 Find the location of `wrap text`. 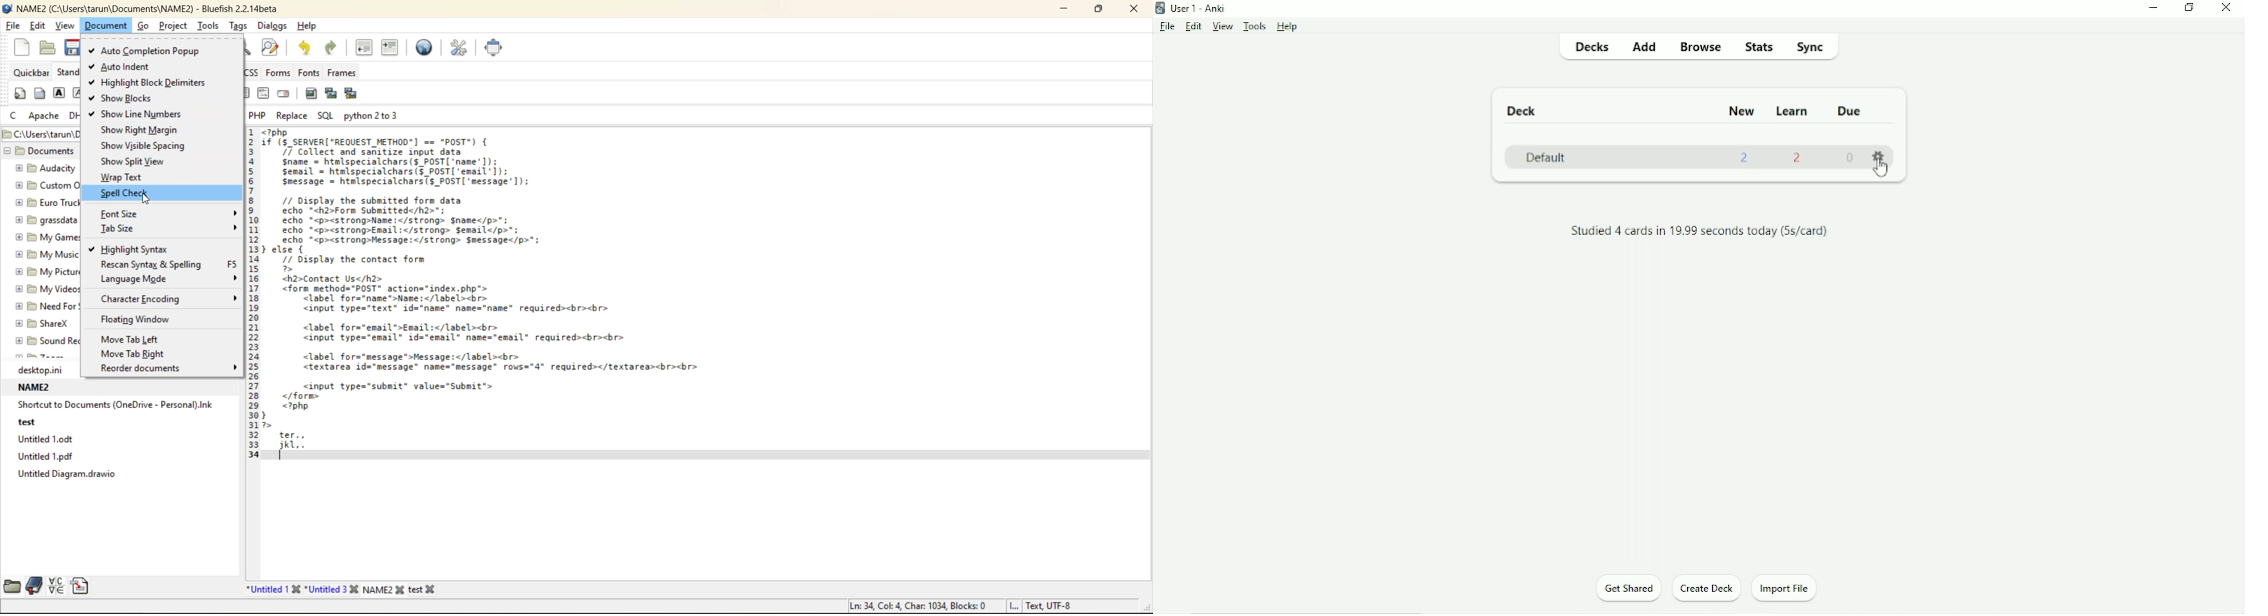

wrap text is located at coordinates (127, 178).